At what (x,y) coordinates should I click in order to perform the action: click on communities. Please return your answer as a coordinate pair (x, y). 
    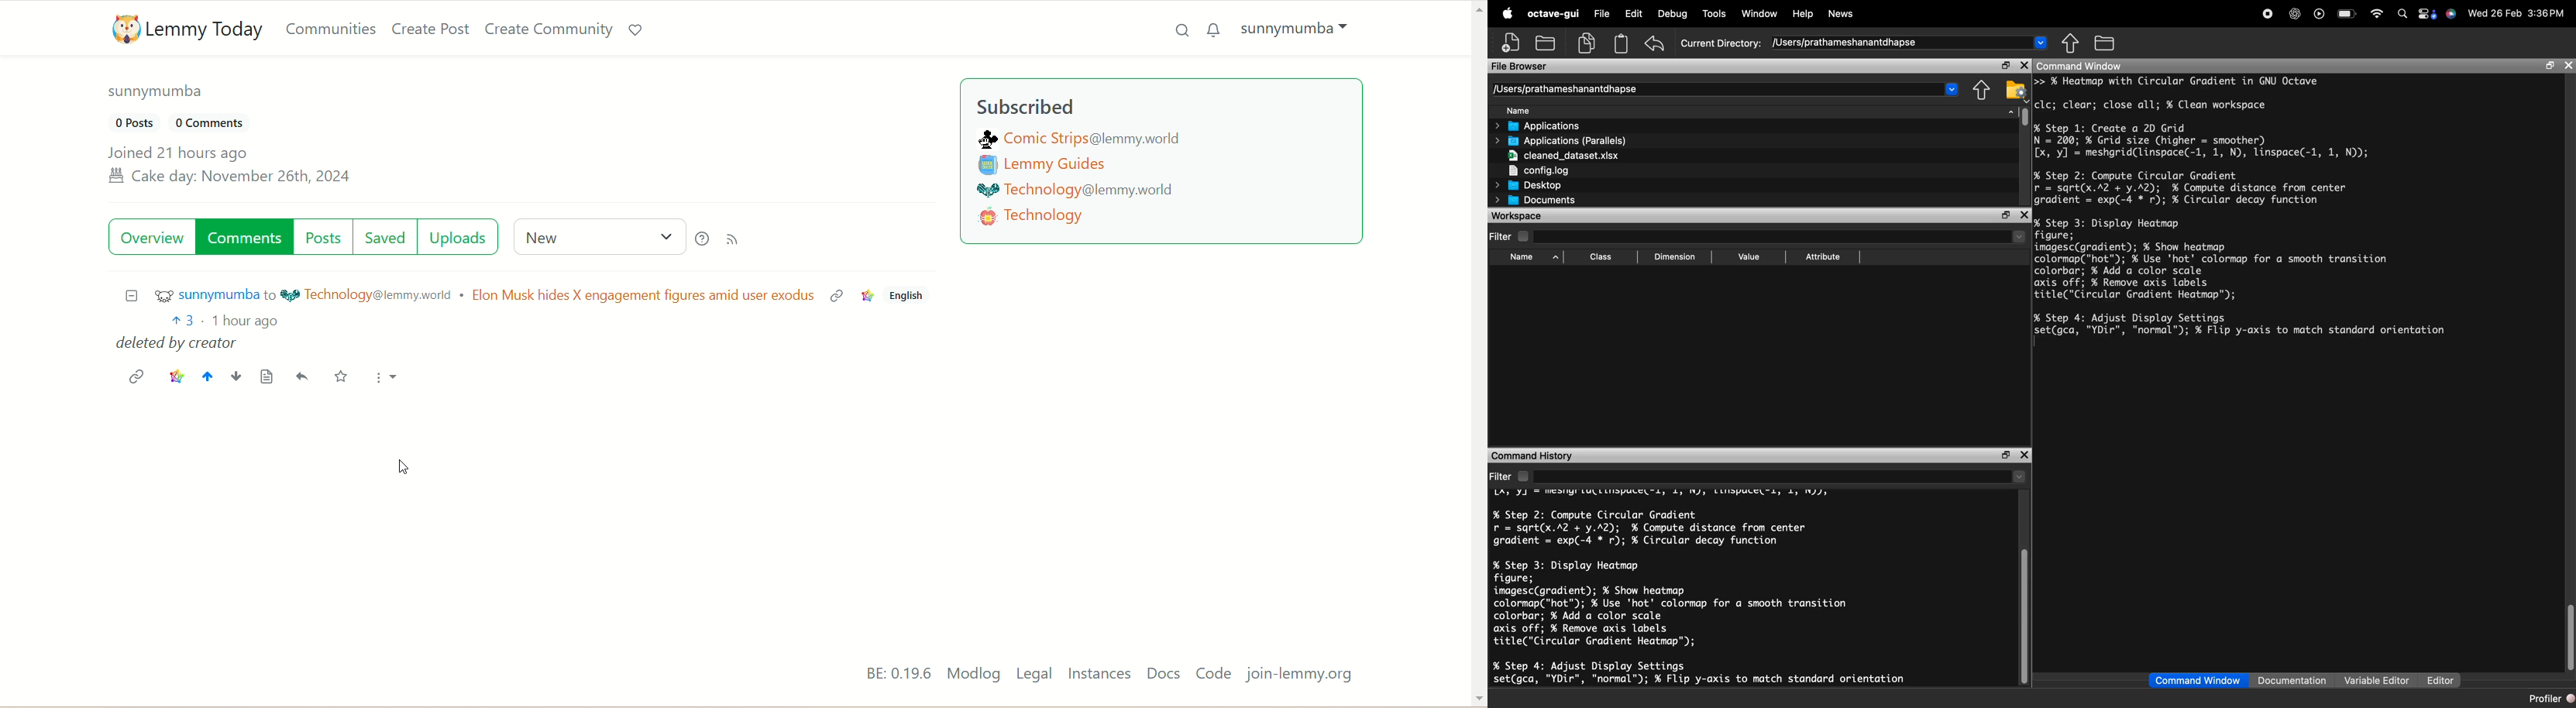
    Looking at the image, I should click on (332, 29).